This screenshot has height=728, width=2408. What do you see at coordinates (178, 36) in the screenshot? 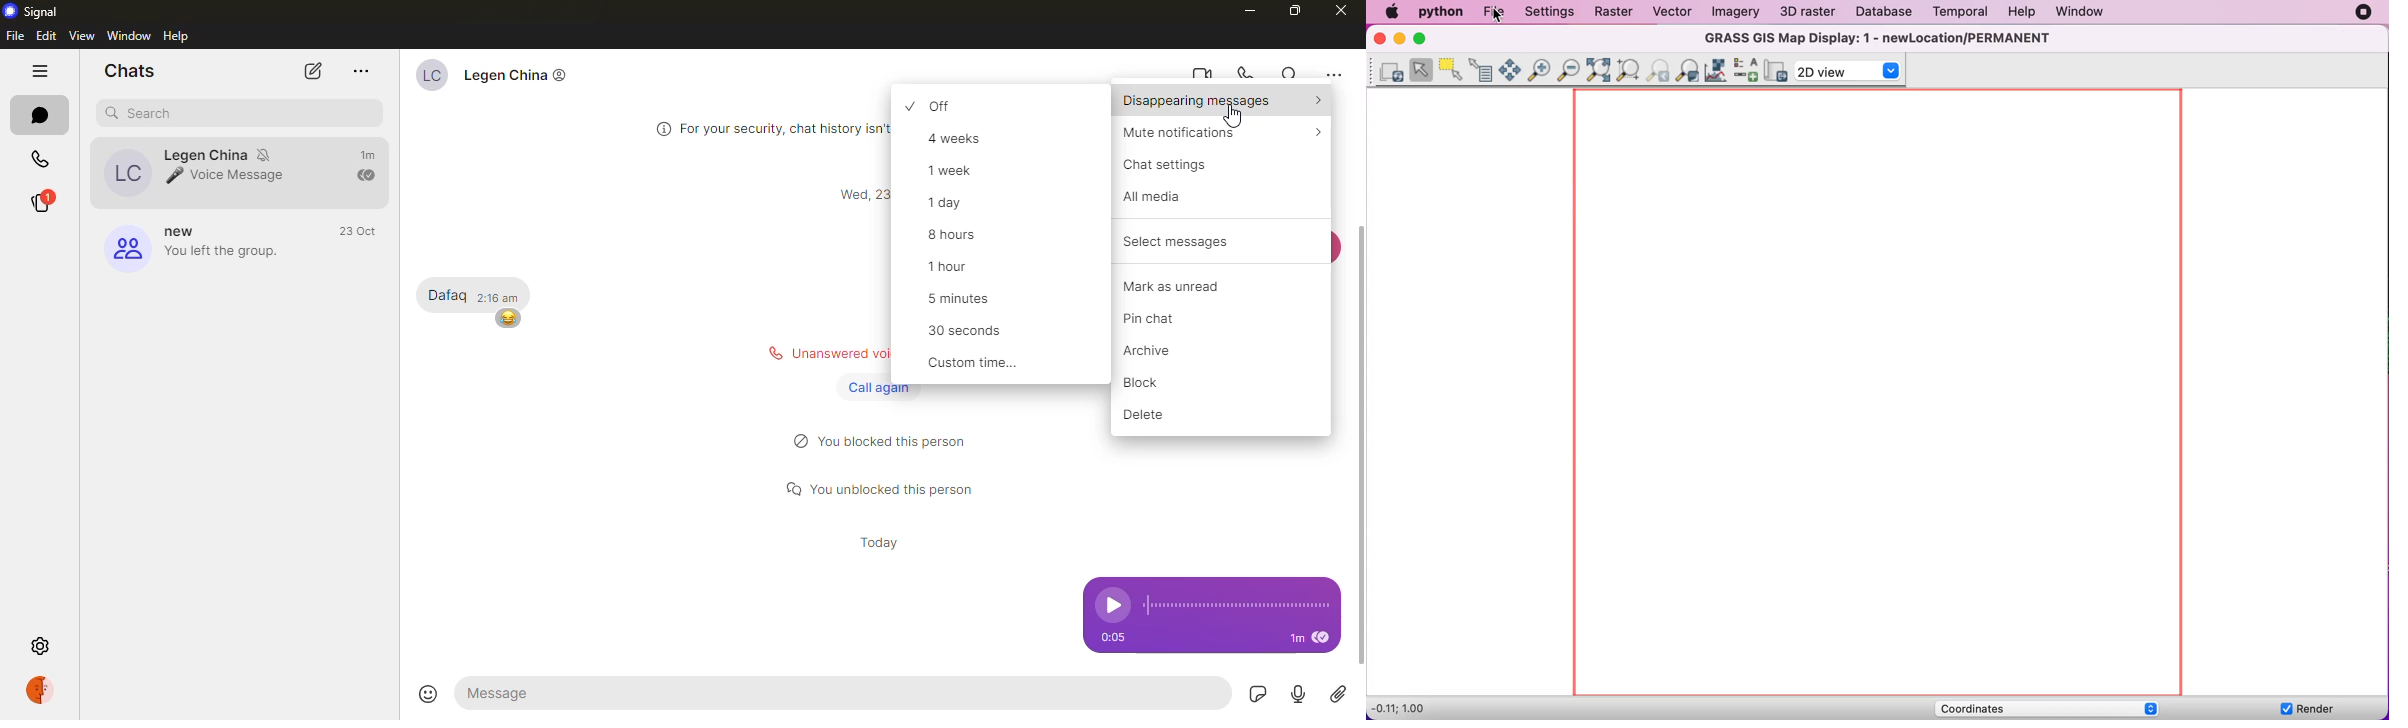
I see `help` at bounding box center [178, 36].